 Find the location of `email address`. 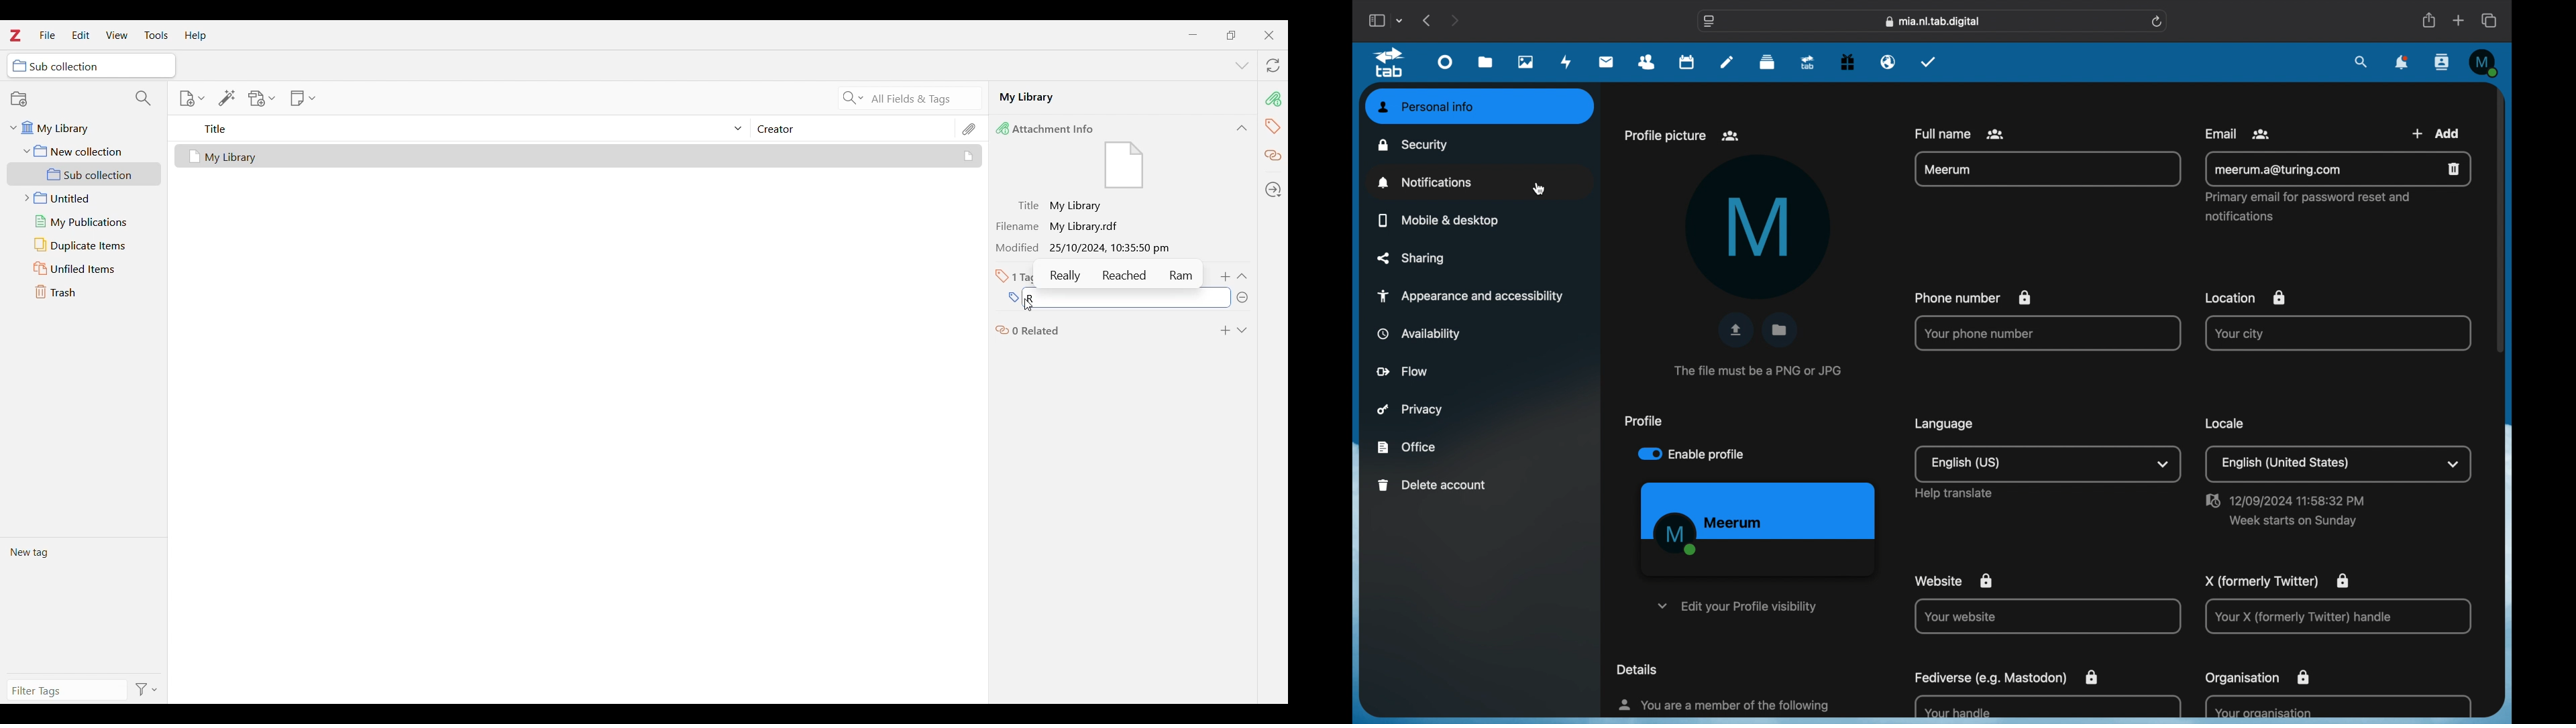

email address is located at coordinates (2278, 170).